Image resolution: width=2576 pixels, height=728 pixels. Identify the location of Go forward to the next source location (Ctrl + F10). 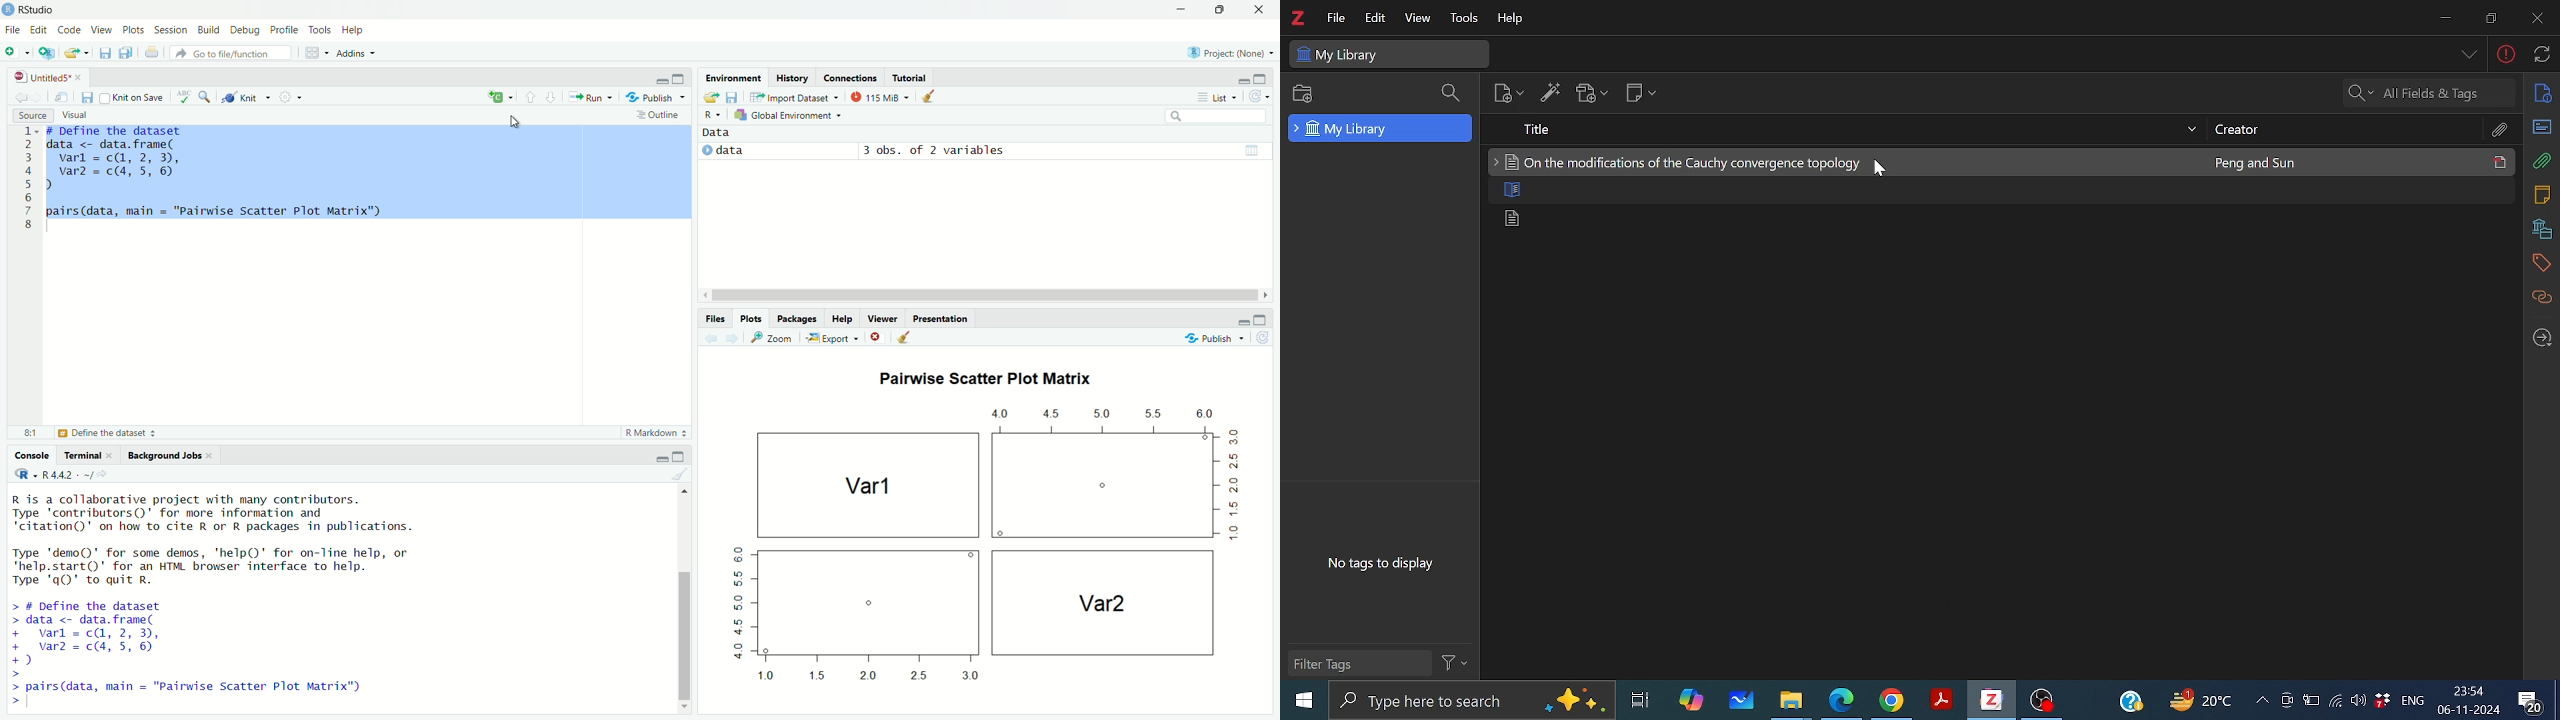
(729, 337).